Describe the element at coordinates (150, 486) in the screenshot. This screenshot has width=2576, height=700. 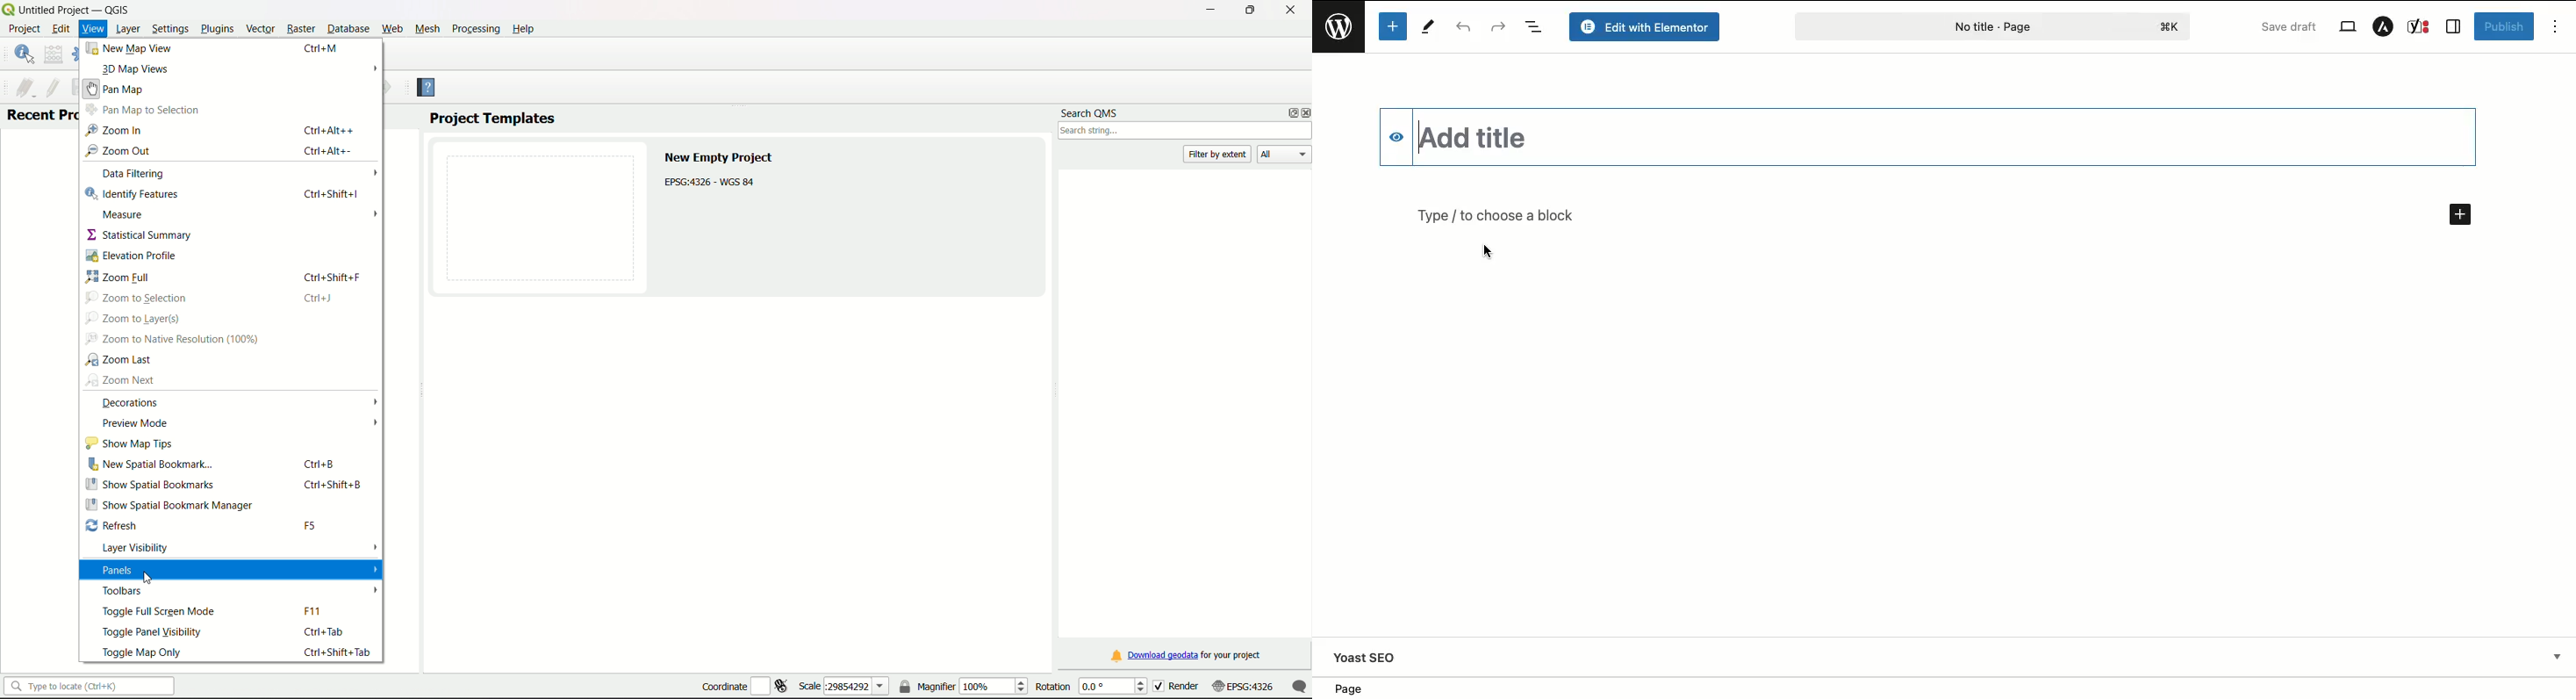
I see `show spatial bookmarks` at that location.